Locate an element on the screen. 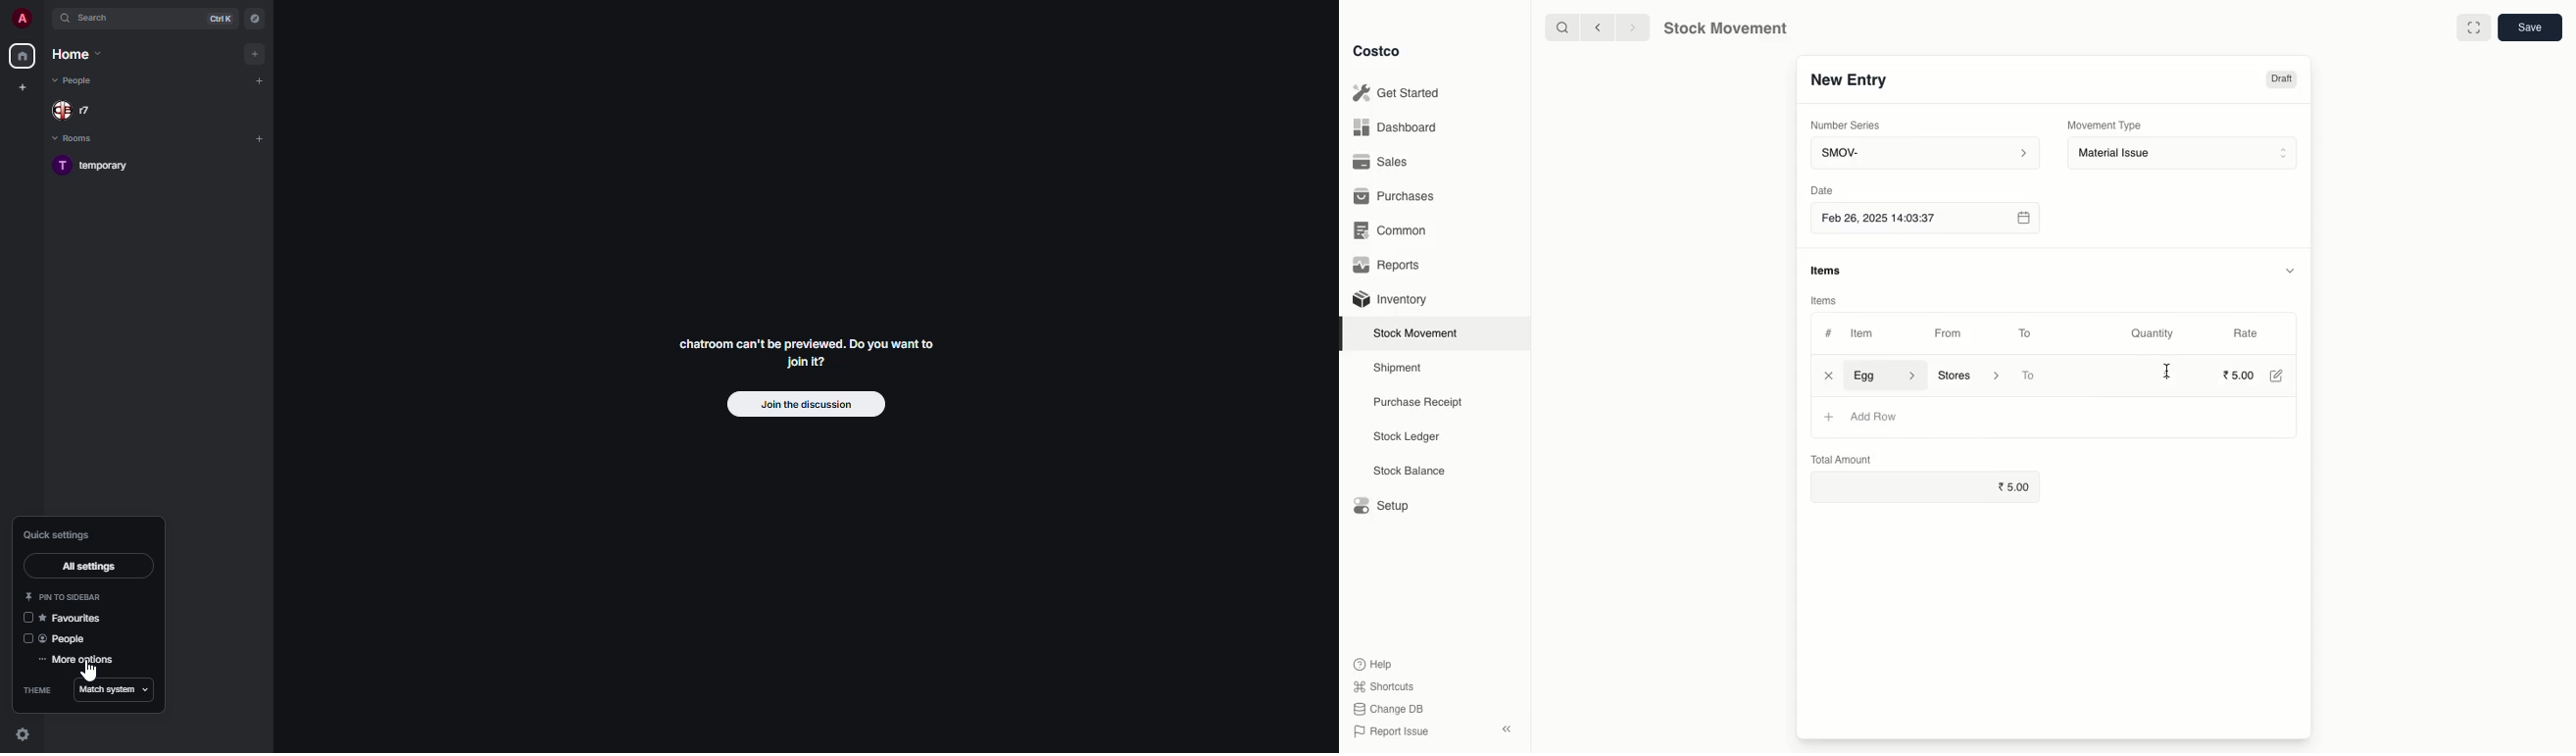  5.00 is located at coordinates (2018, 487).